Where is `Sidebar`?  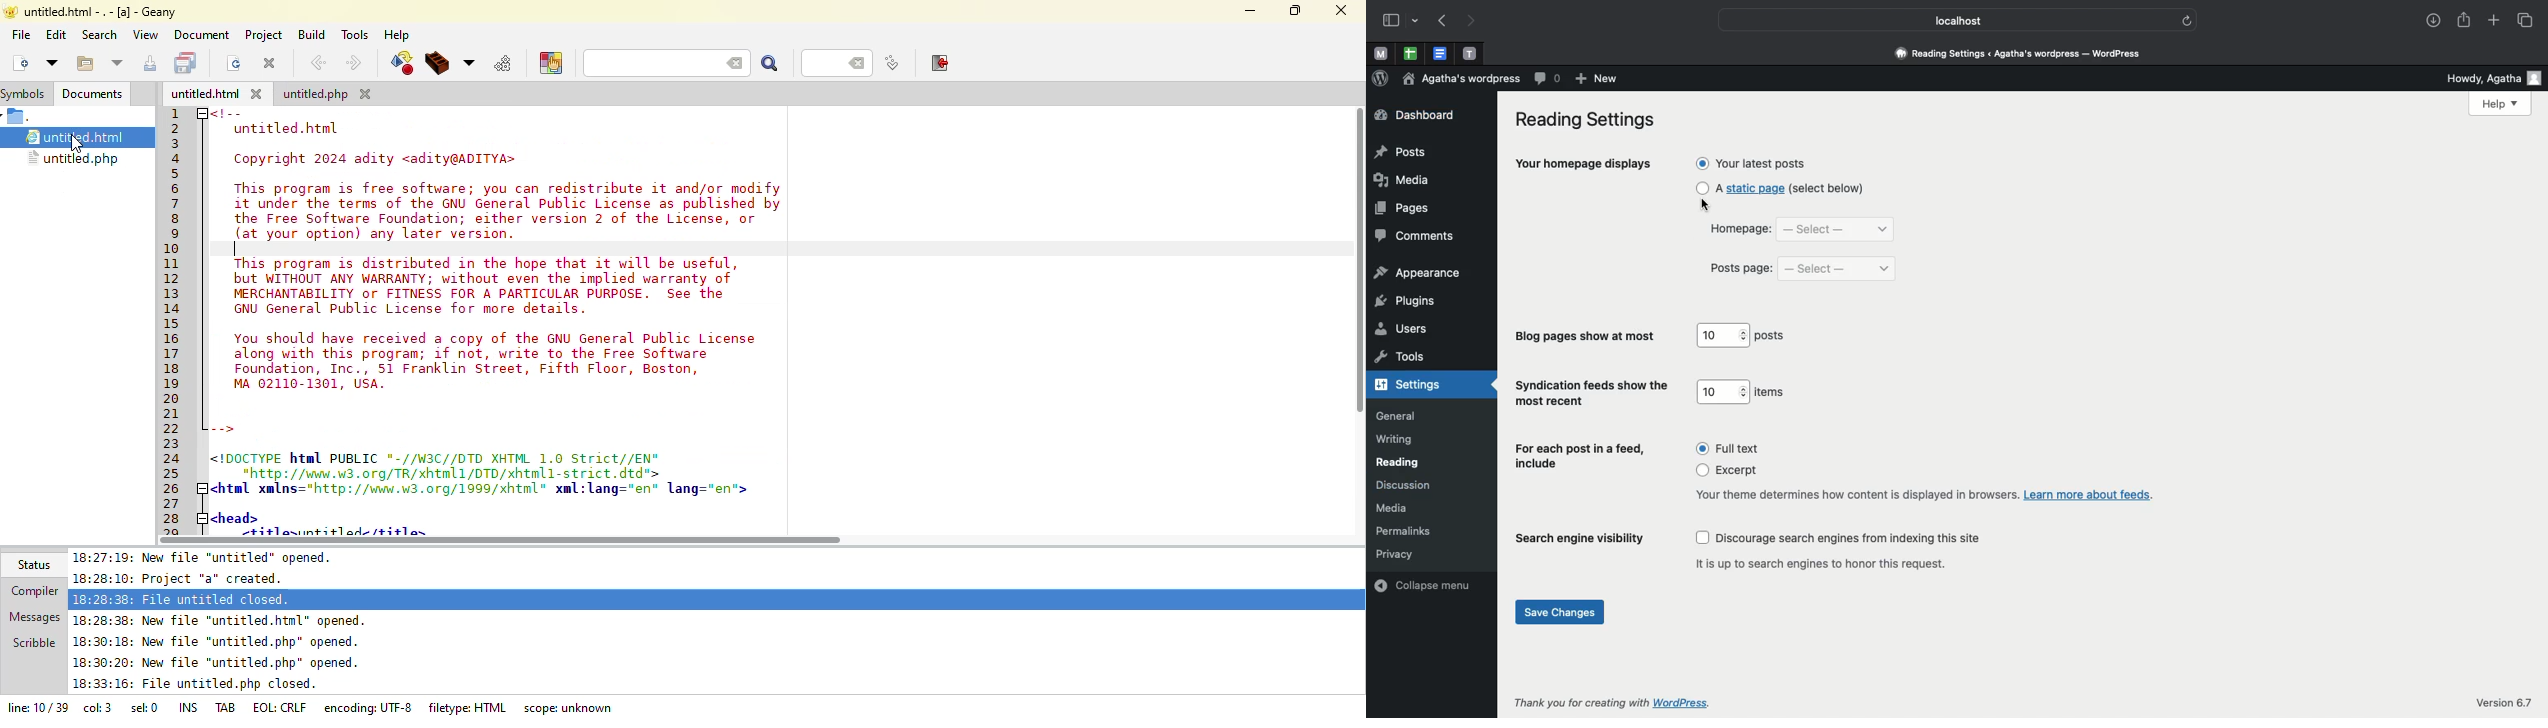
Sidebar is located at coordinates (1391, 20).